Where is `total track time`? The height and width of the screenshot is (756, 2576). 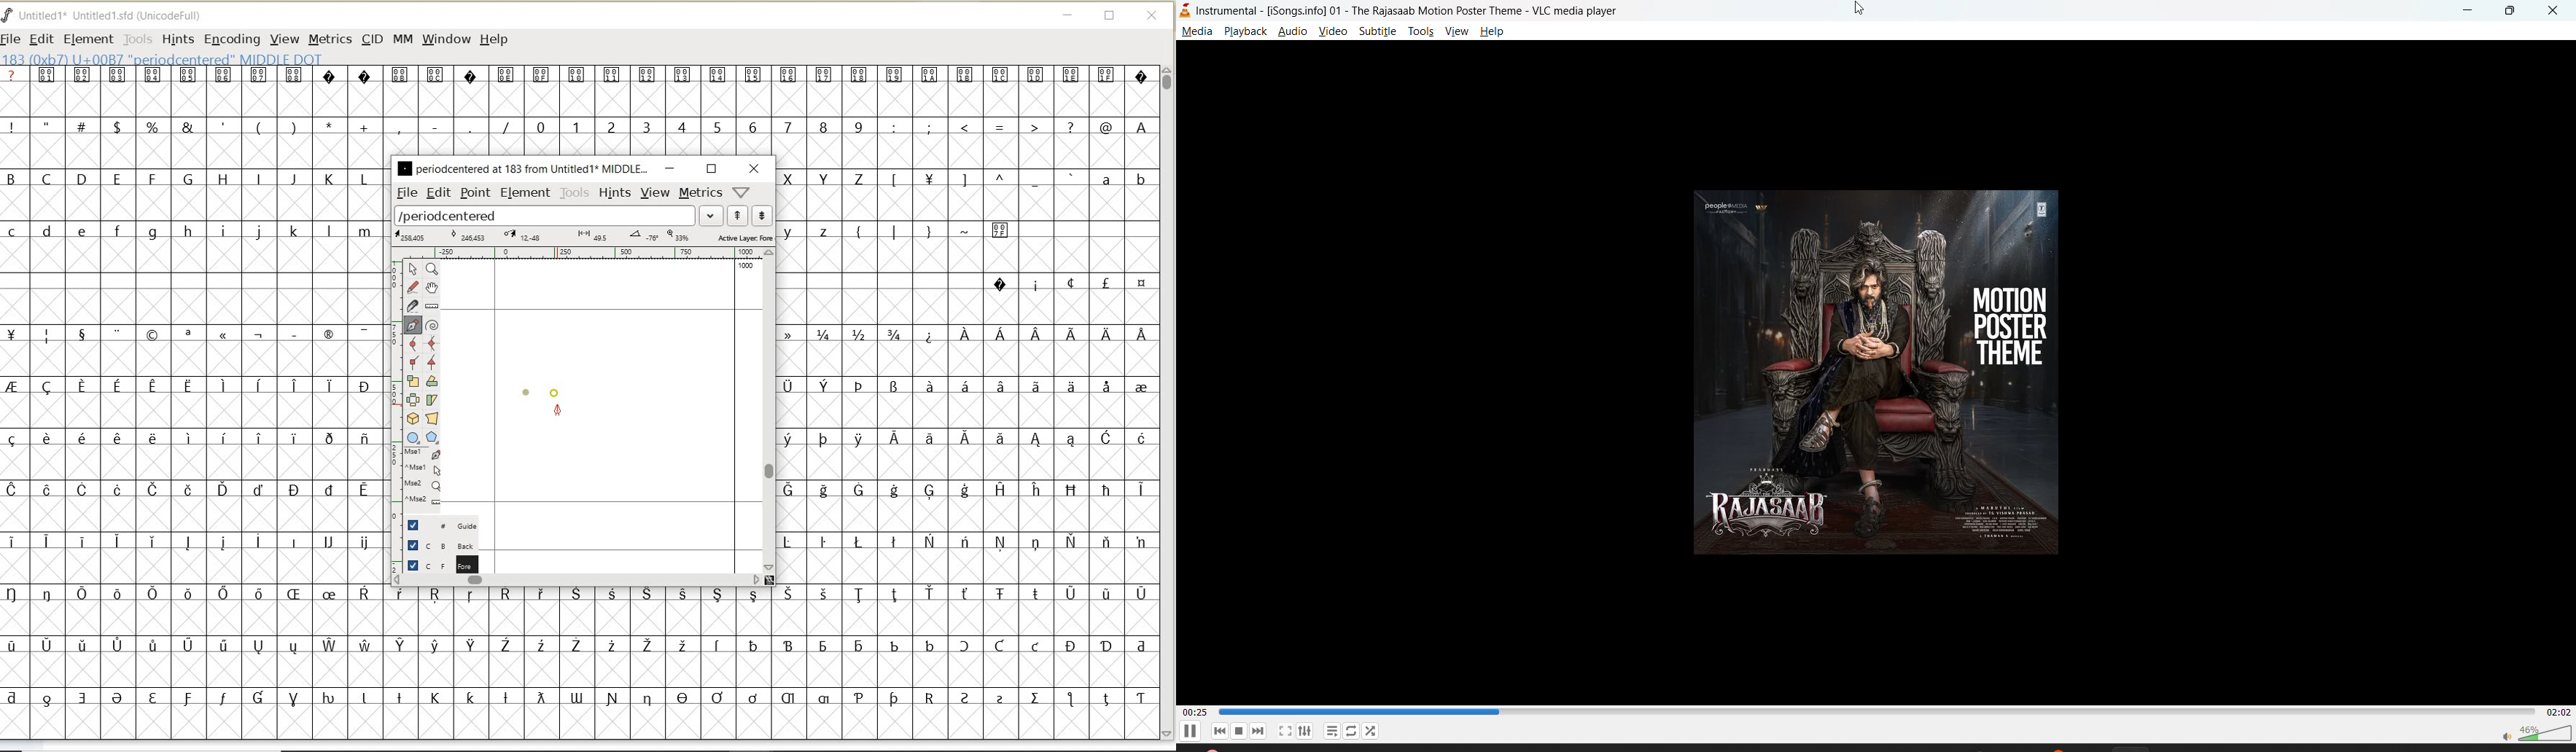
total track time is located at coordinates (2556, 710).